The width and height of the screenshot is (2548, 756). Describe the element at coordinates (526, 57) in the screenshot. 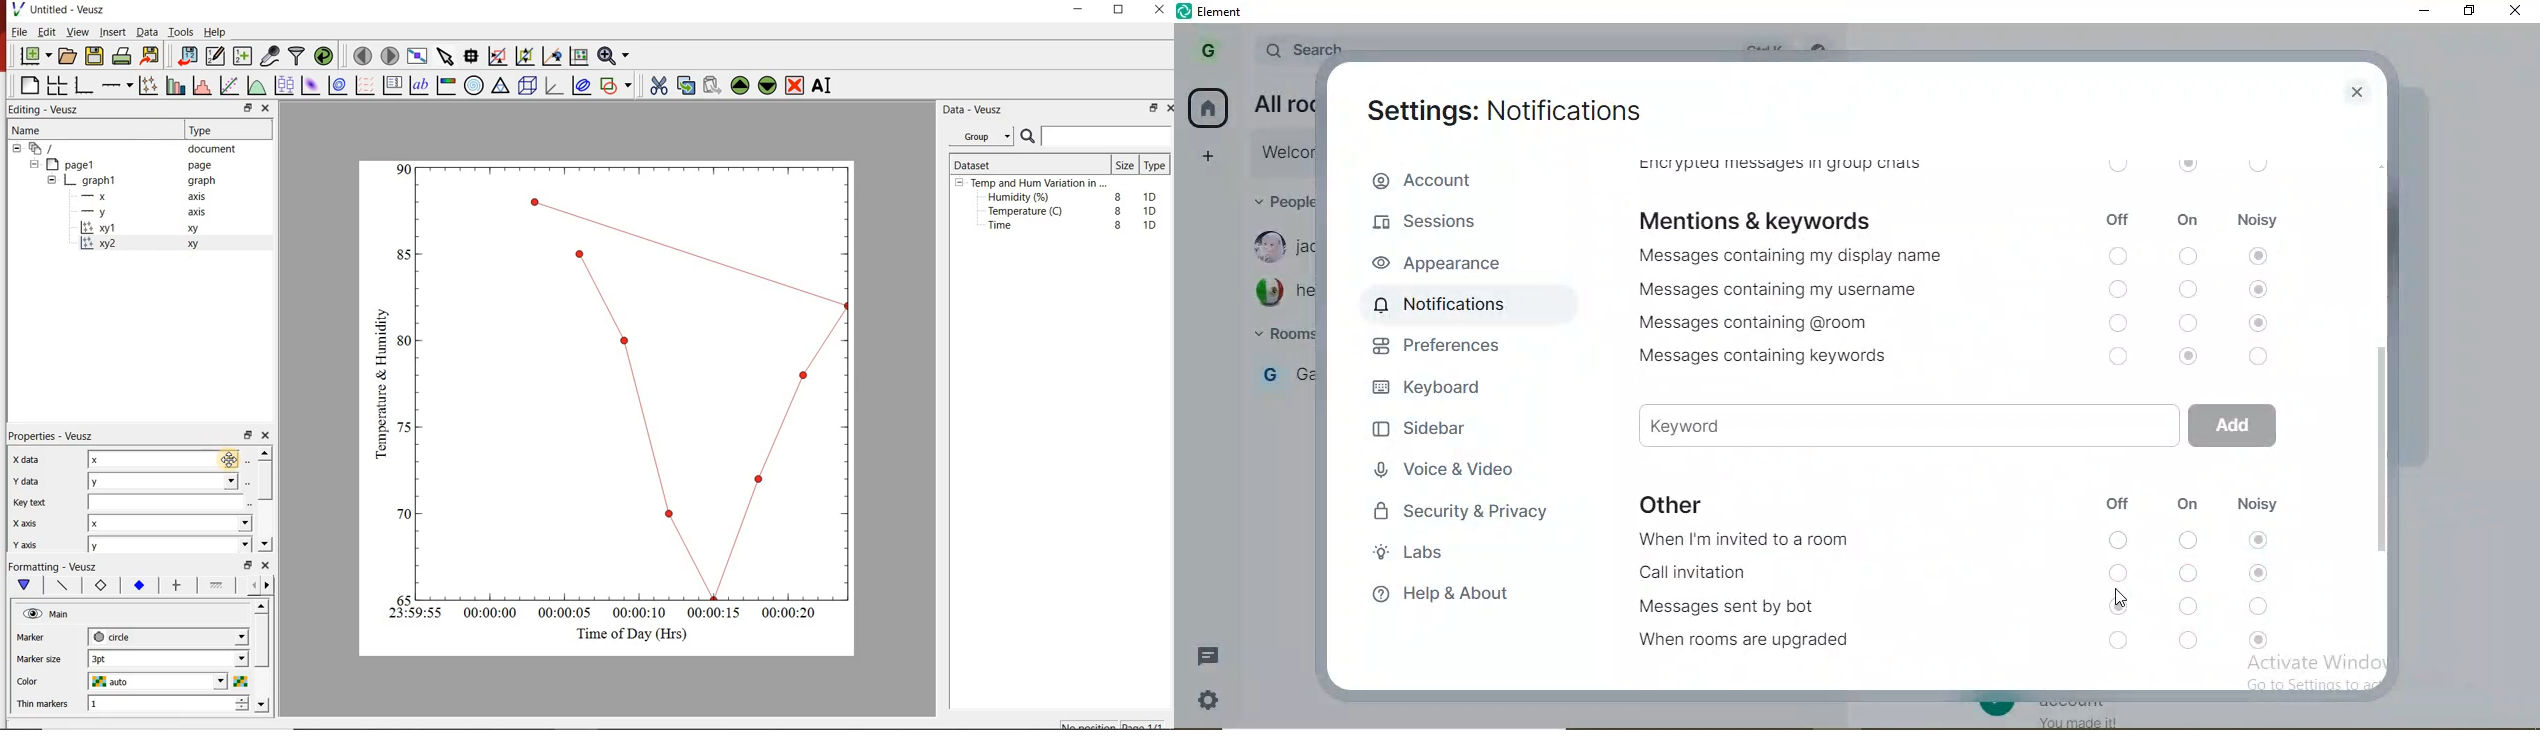

I see `click to zoom out of graph axes` at that location.